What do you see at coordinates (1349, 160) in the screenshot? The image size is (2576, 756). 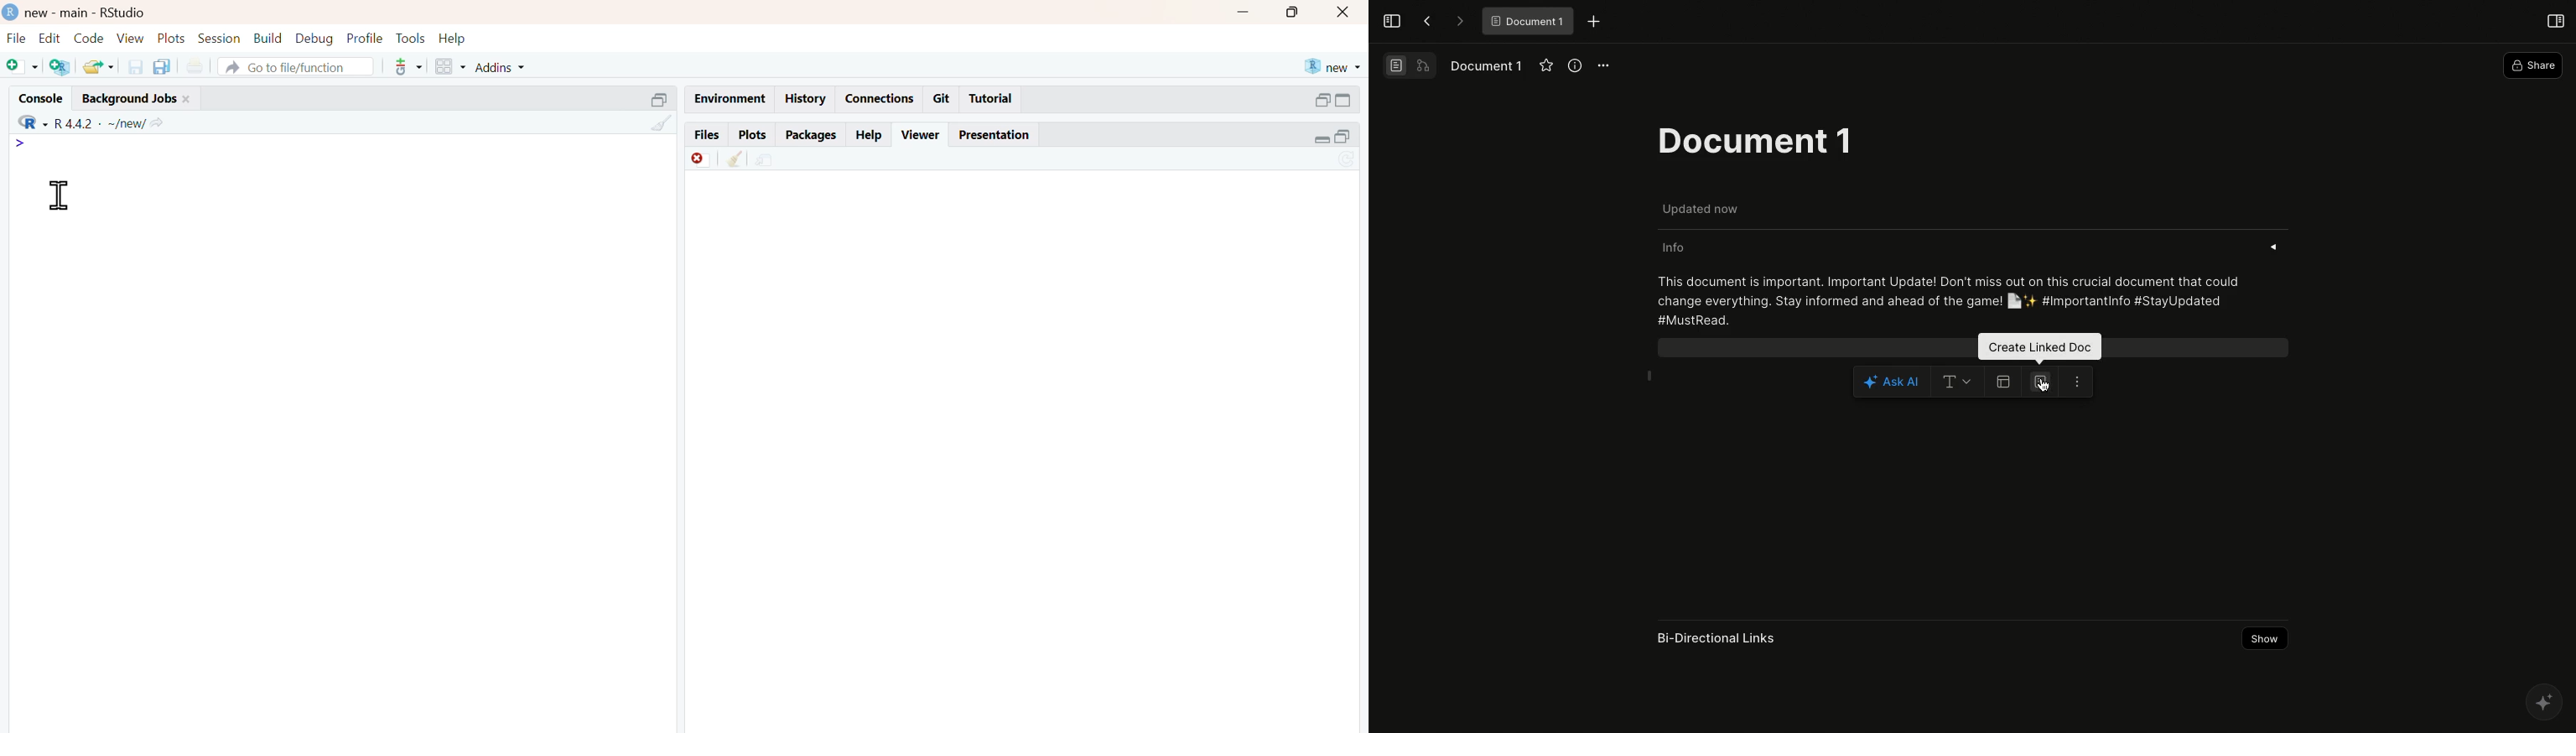 I see `sync` at bounding box center [1349, 160].